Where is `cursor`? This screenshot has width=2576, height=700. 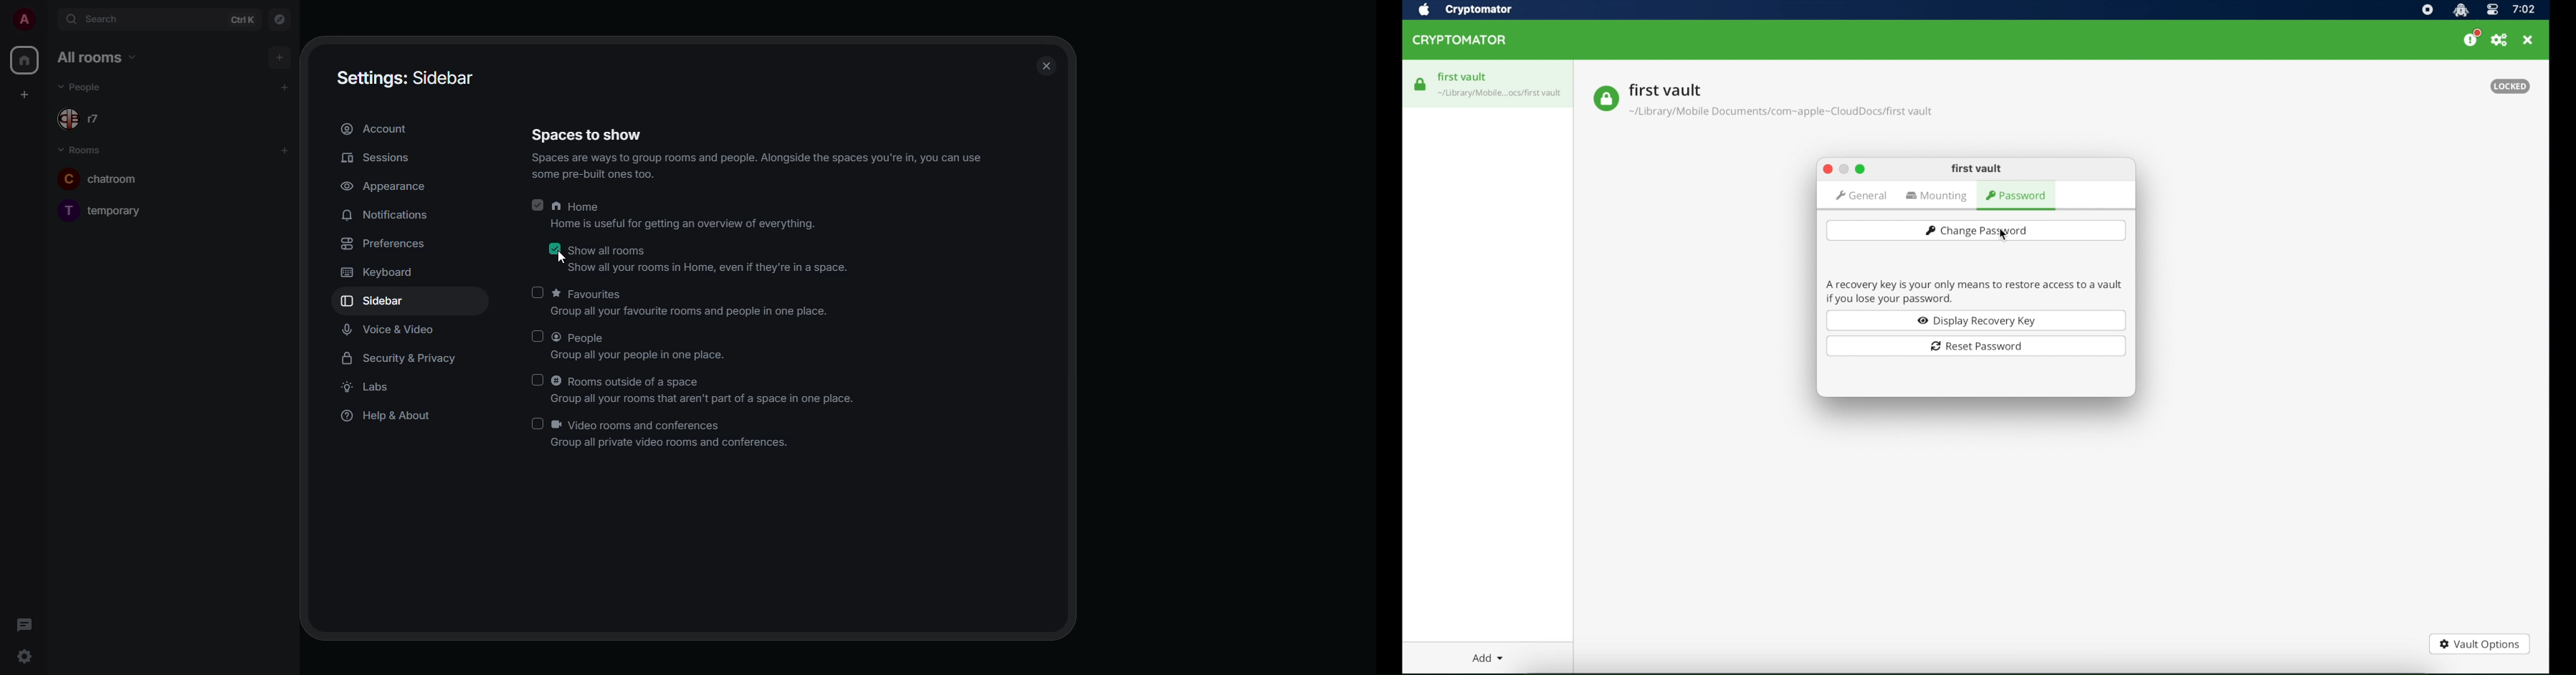
cursor is located at coordinates (559, 258).